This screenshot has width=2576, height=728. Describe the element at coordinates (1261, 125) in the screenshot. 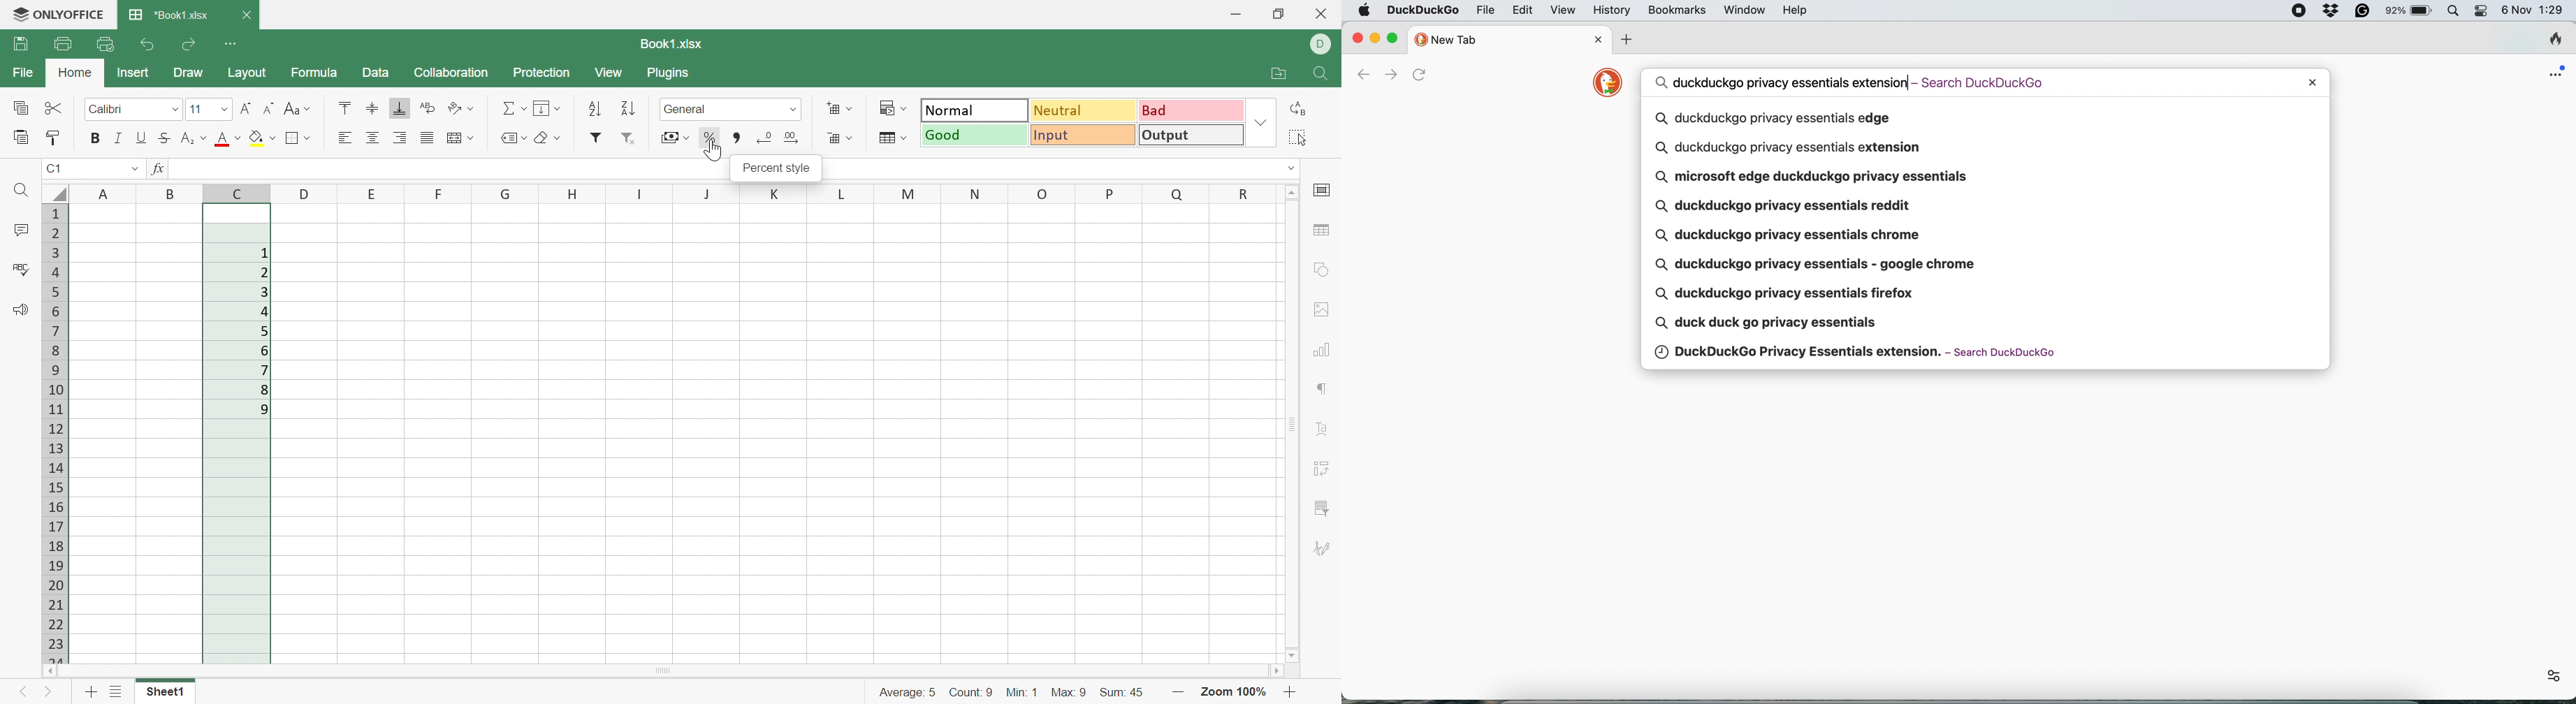

I see `Drop Down` at that location.